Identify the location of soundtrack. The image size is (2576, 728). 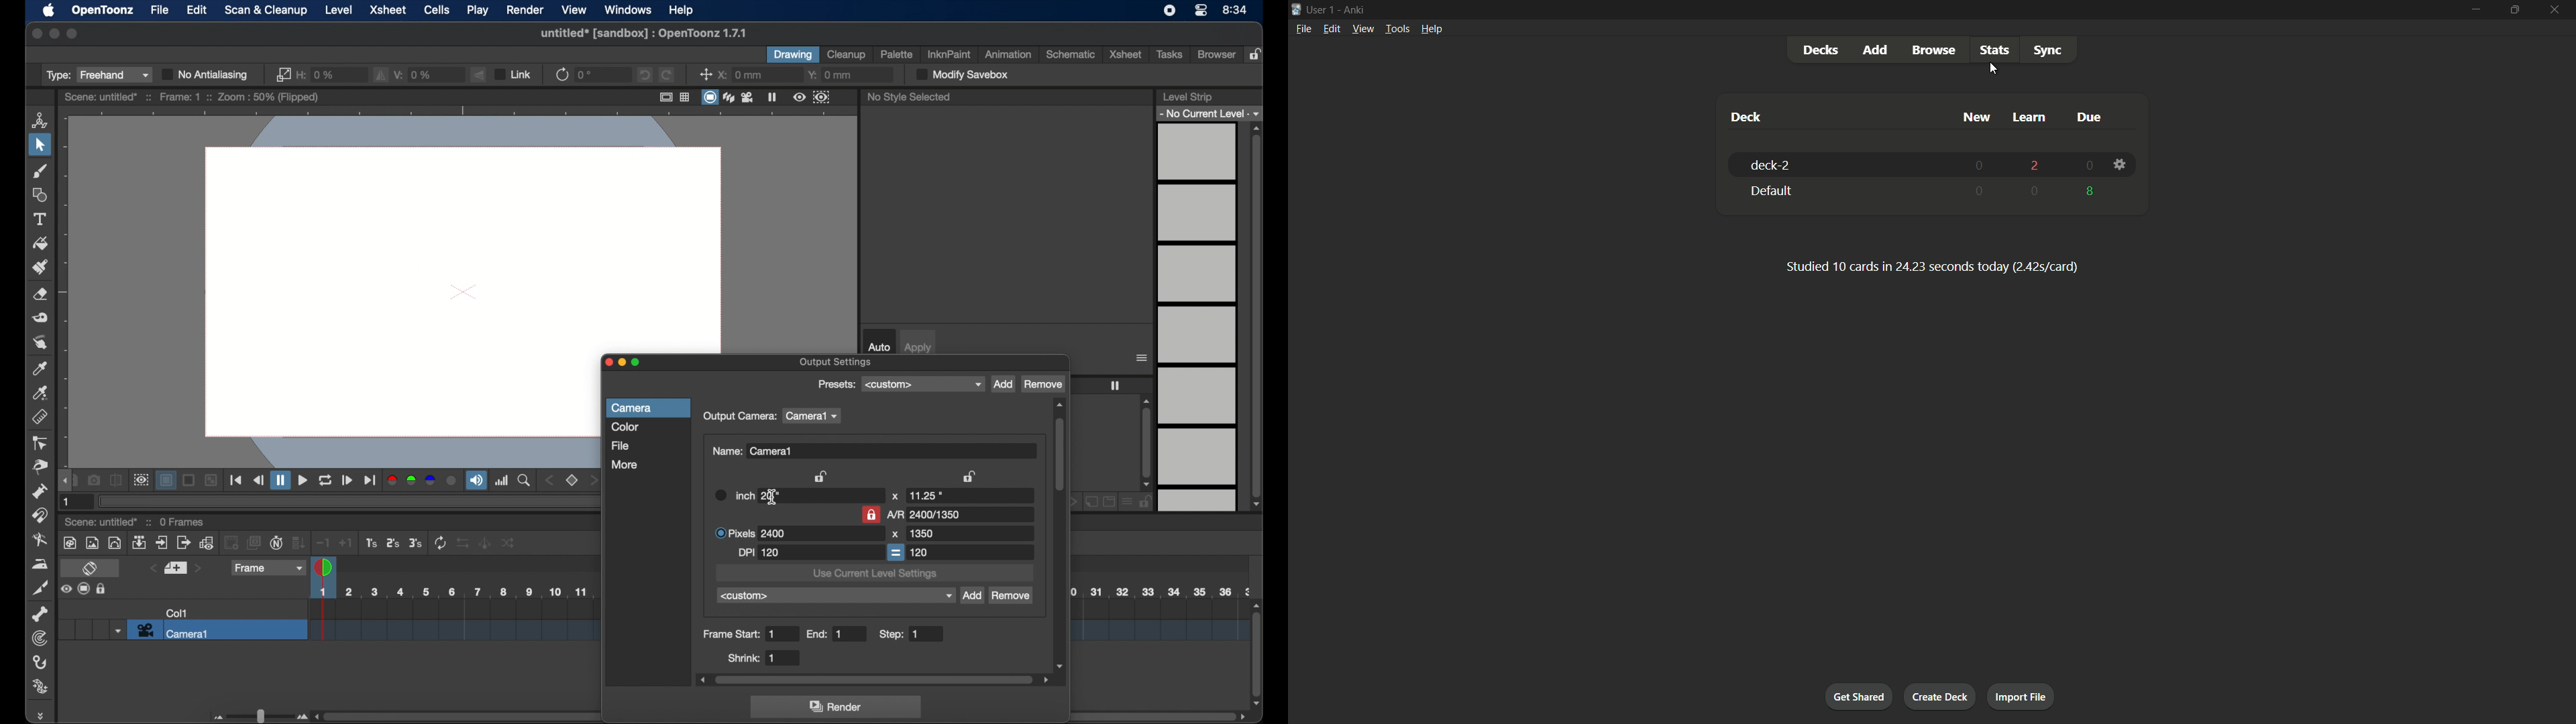
(476, 481).